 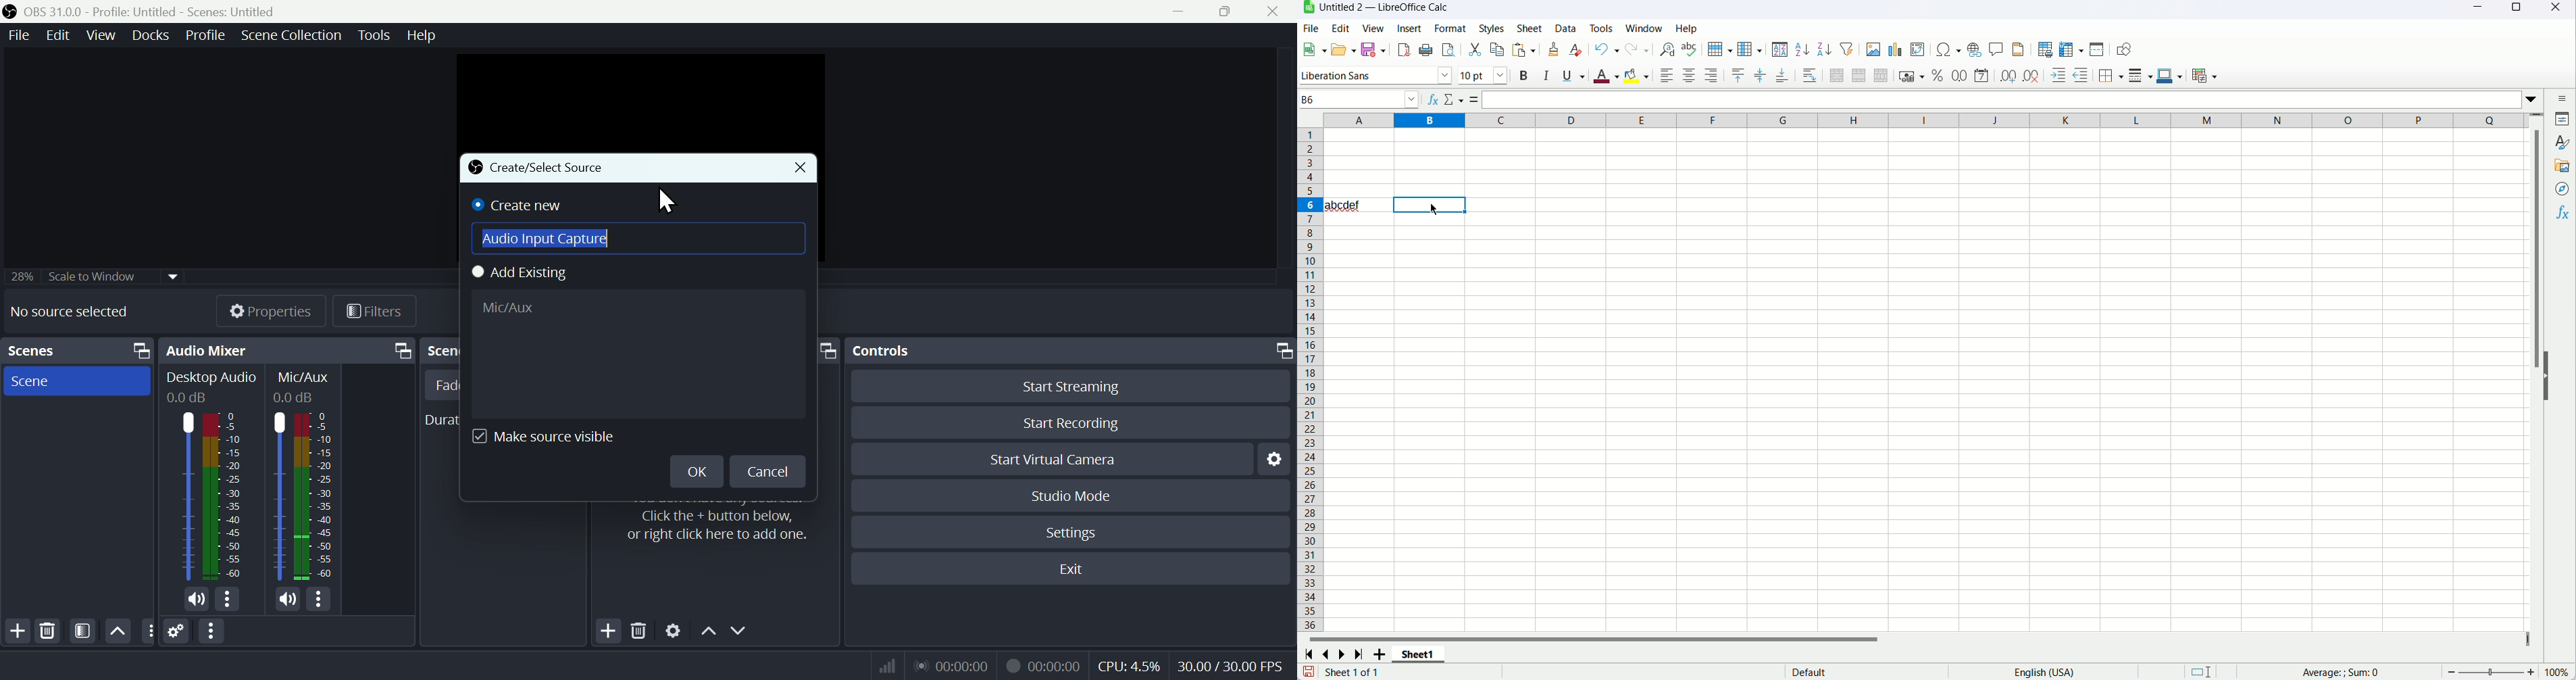 I want to click on data, so click(x=1566, y=27).